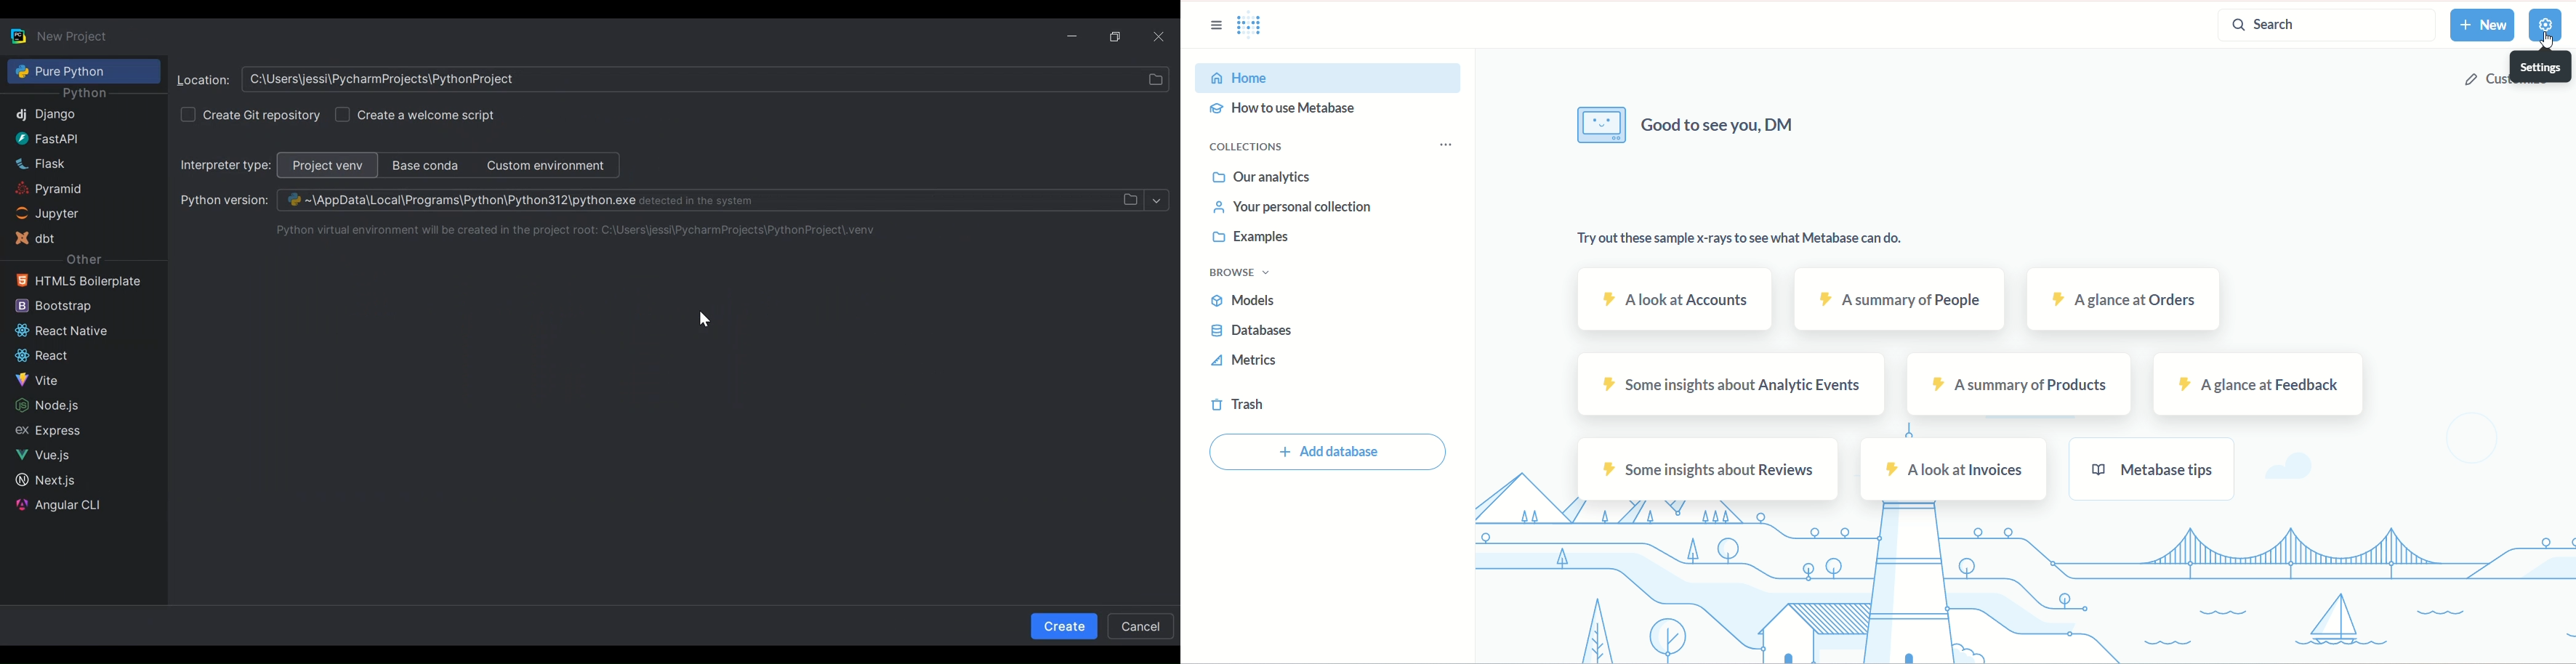  Describe the element at coordinates (1328, 77) in the screenshot. I see `home` at that location.